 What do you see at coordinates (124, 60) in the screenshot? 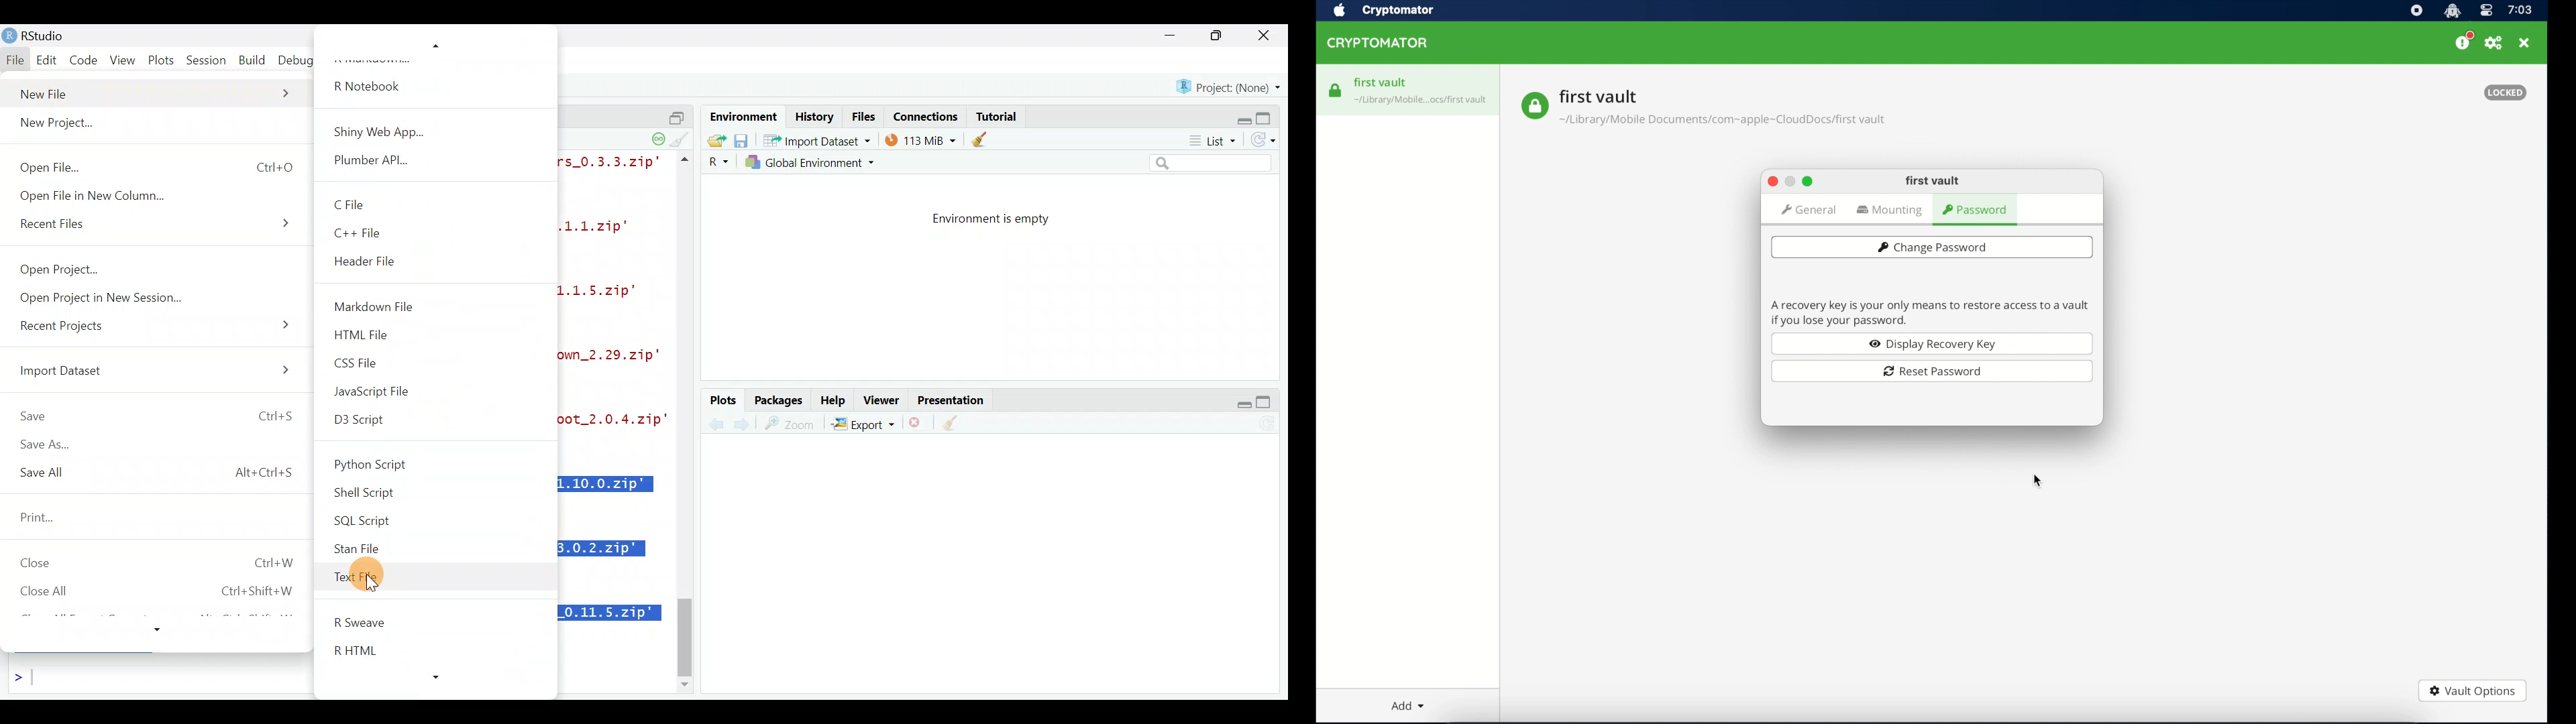
I see `View` at bounding box center [124, 60].